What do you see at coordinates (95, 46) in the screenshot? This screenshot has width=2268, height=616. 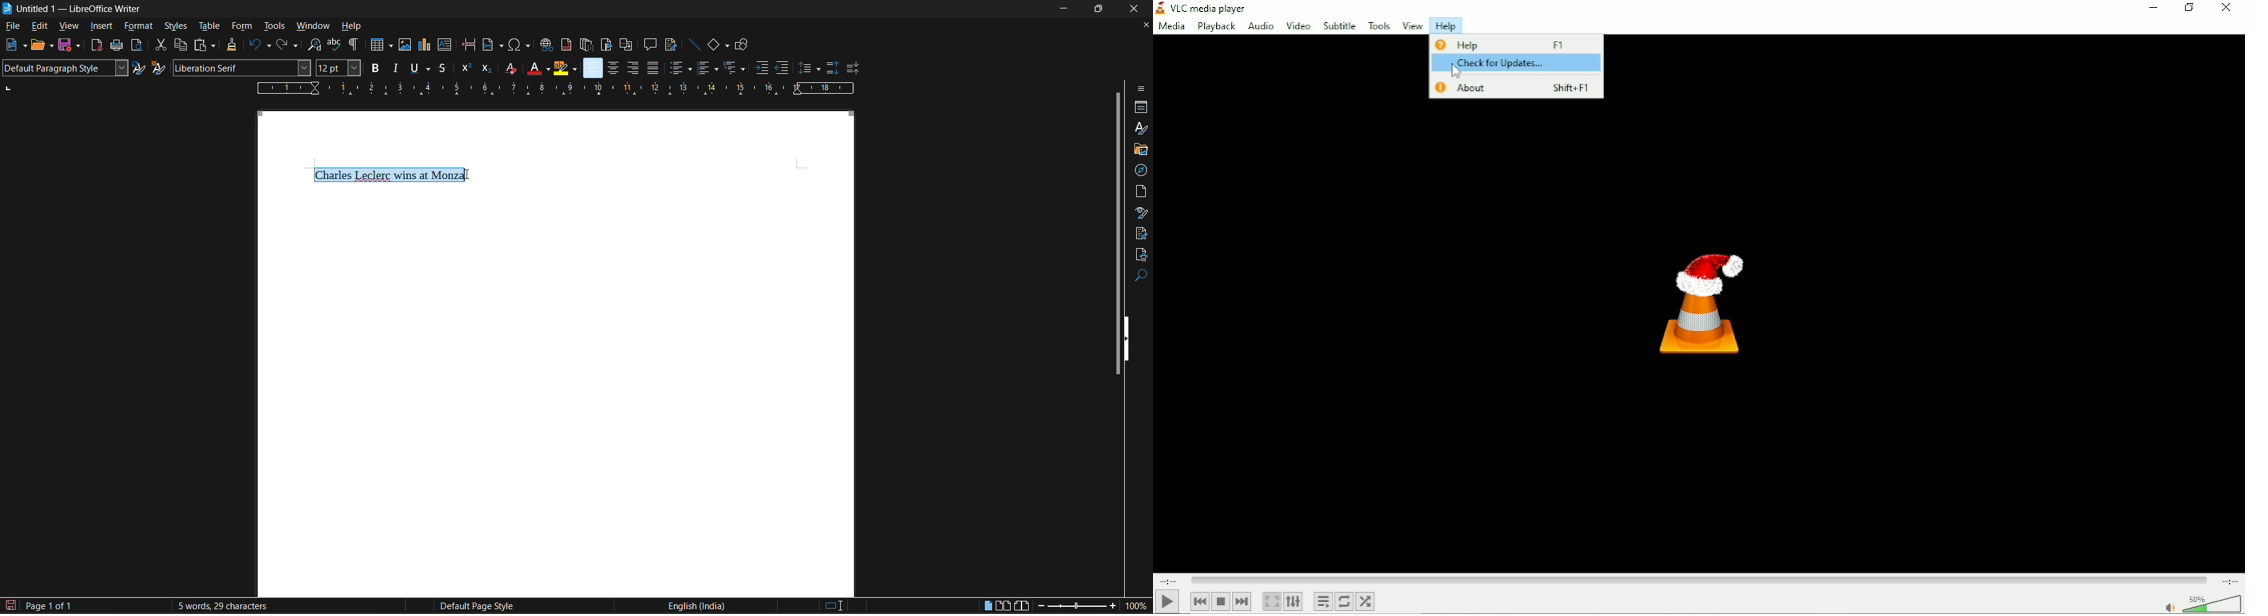 I see `export directly as PDF` at bounding box center [95, 46].